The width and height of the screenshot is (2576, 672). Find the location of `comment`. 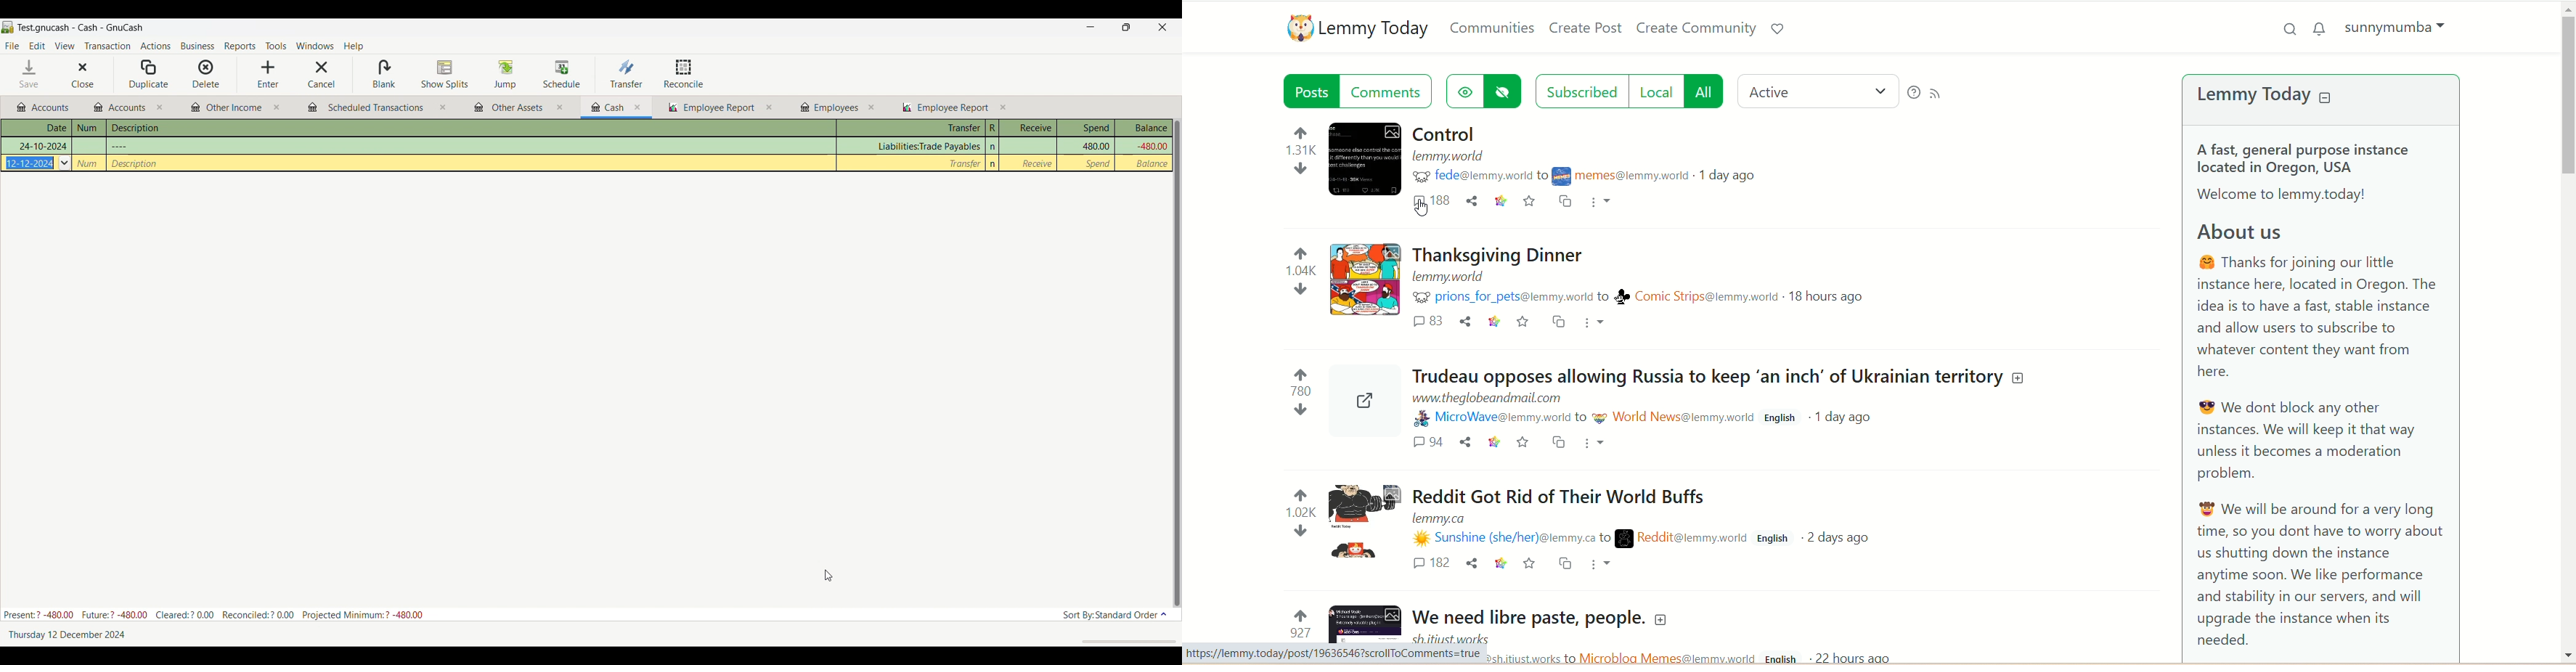

comment is located at coordinates (1427, 205).